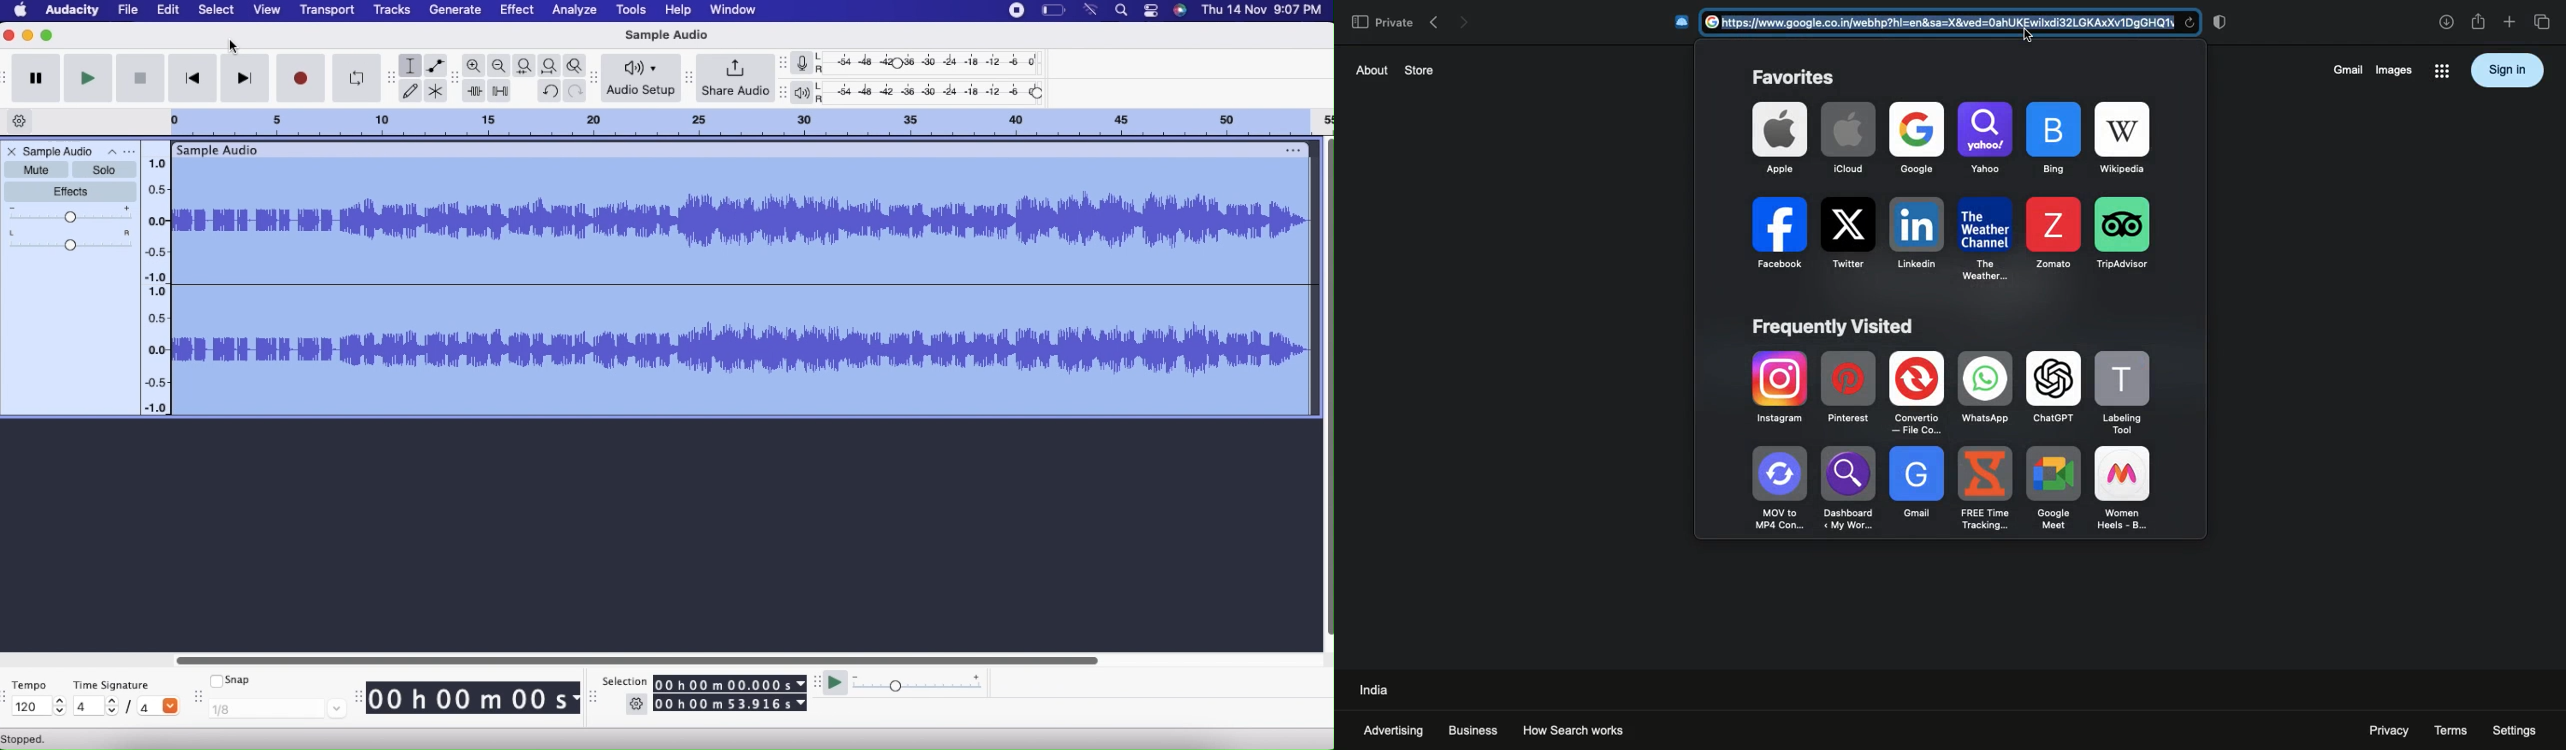  What do you see at coordinates (73, 213) in the screenshot?
I see `Gain Slider` at bounding box center [73, 213].